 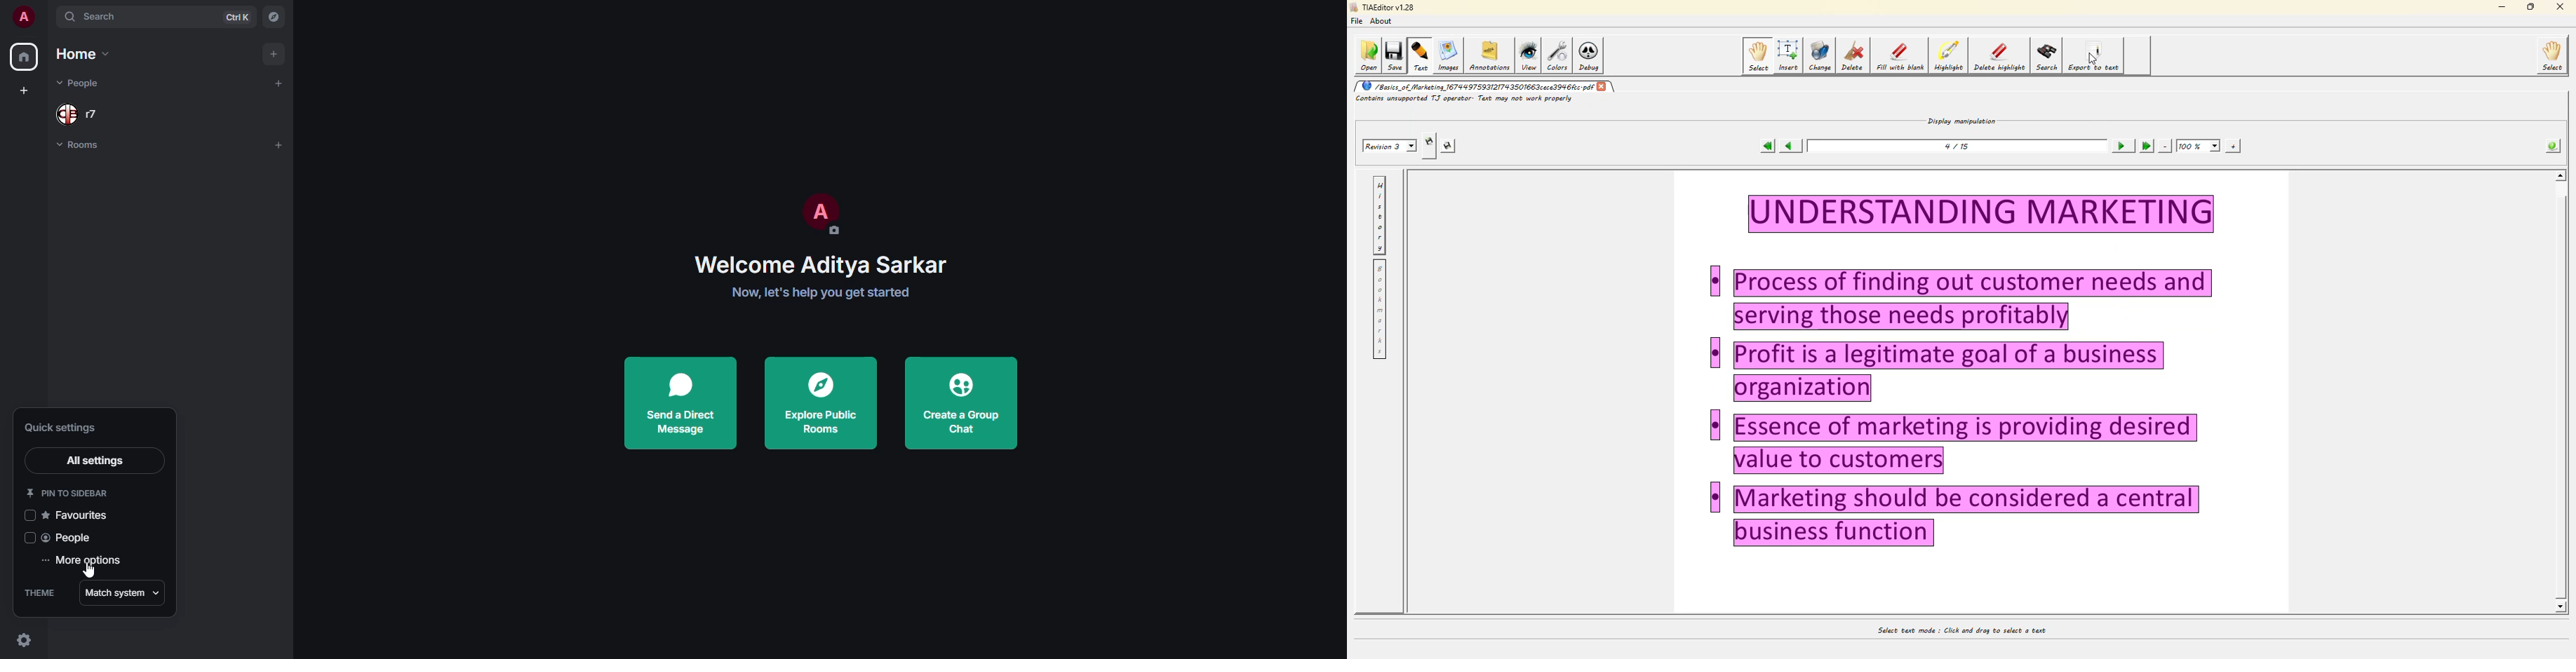 What do you see at coordinates (79, 84) in the screenshot?
I see `people` at bounding box center [79, 84].